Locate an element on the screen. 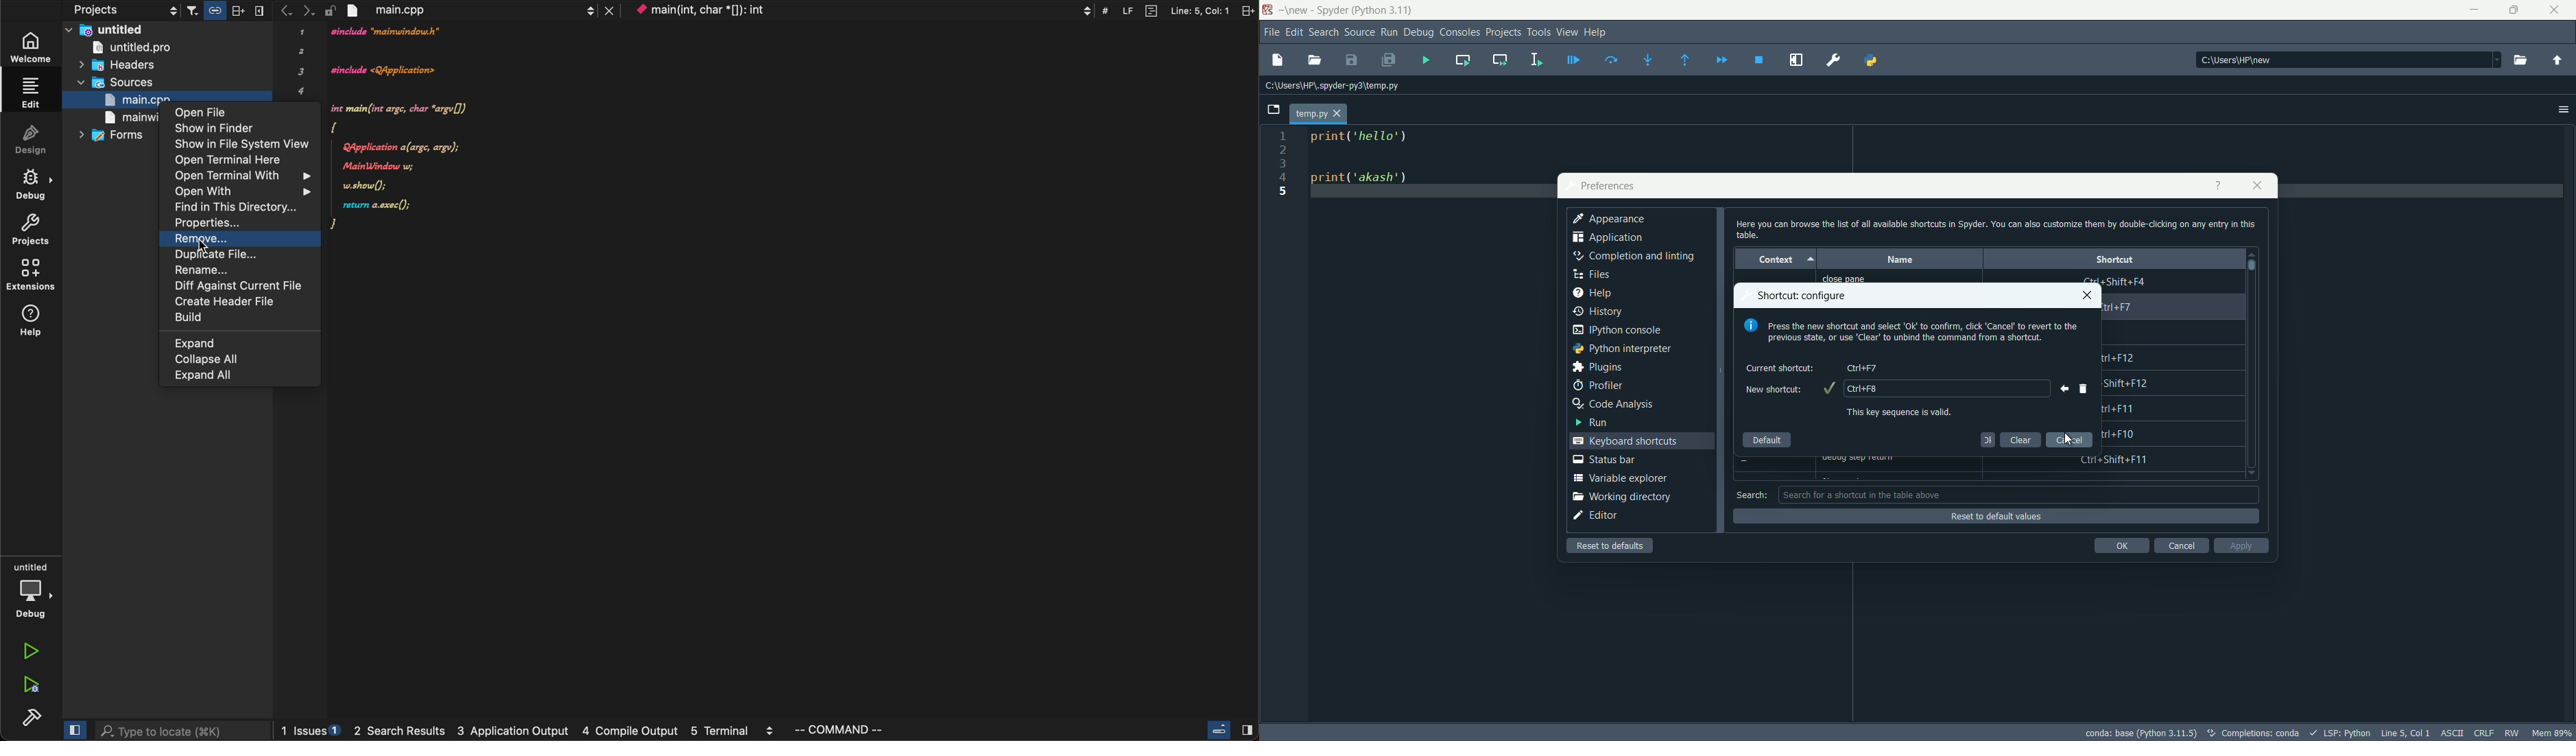 The width and height of the screenshot is (2576, 756). search menu is located at coordinates (1324, 32).